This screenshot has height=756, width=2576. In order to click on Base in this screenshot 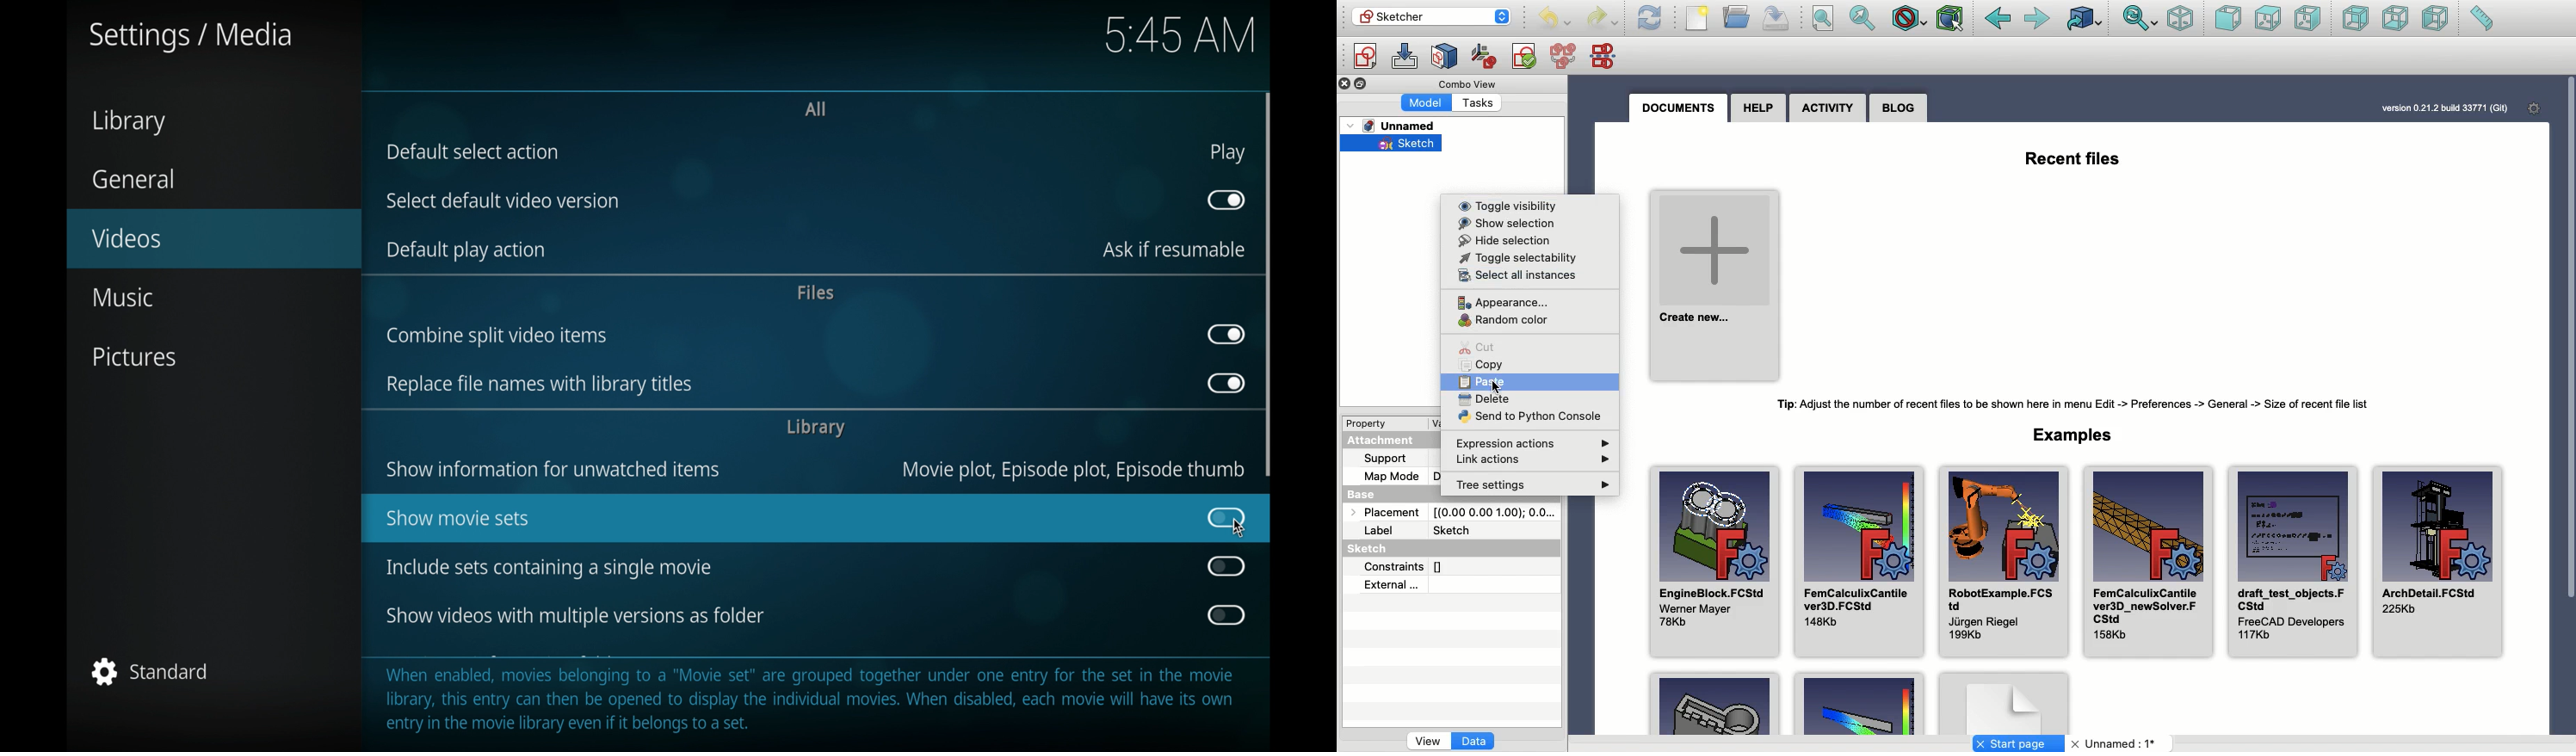, I will do `click(1378, 491)`.